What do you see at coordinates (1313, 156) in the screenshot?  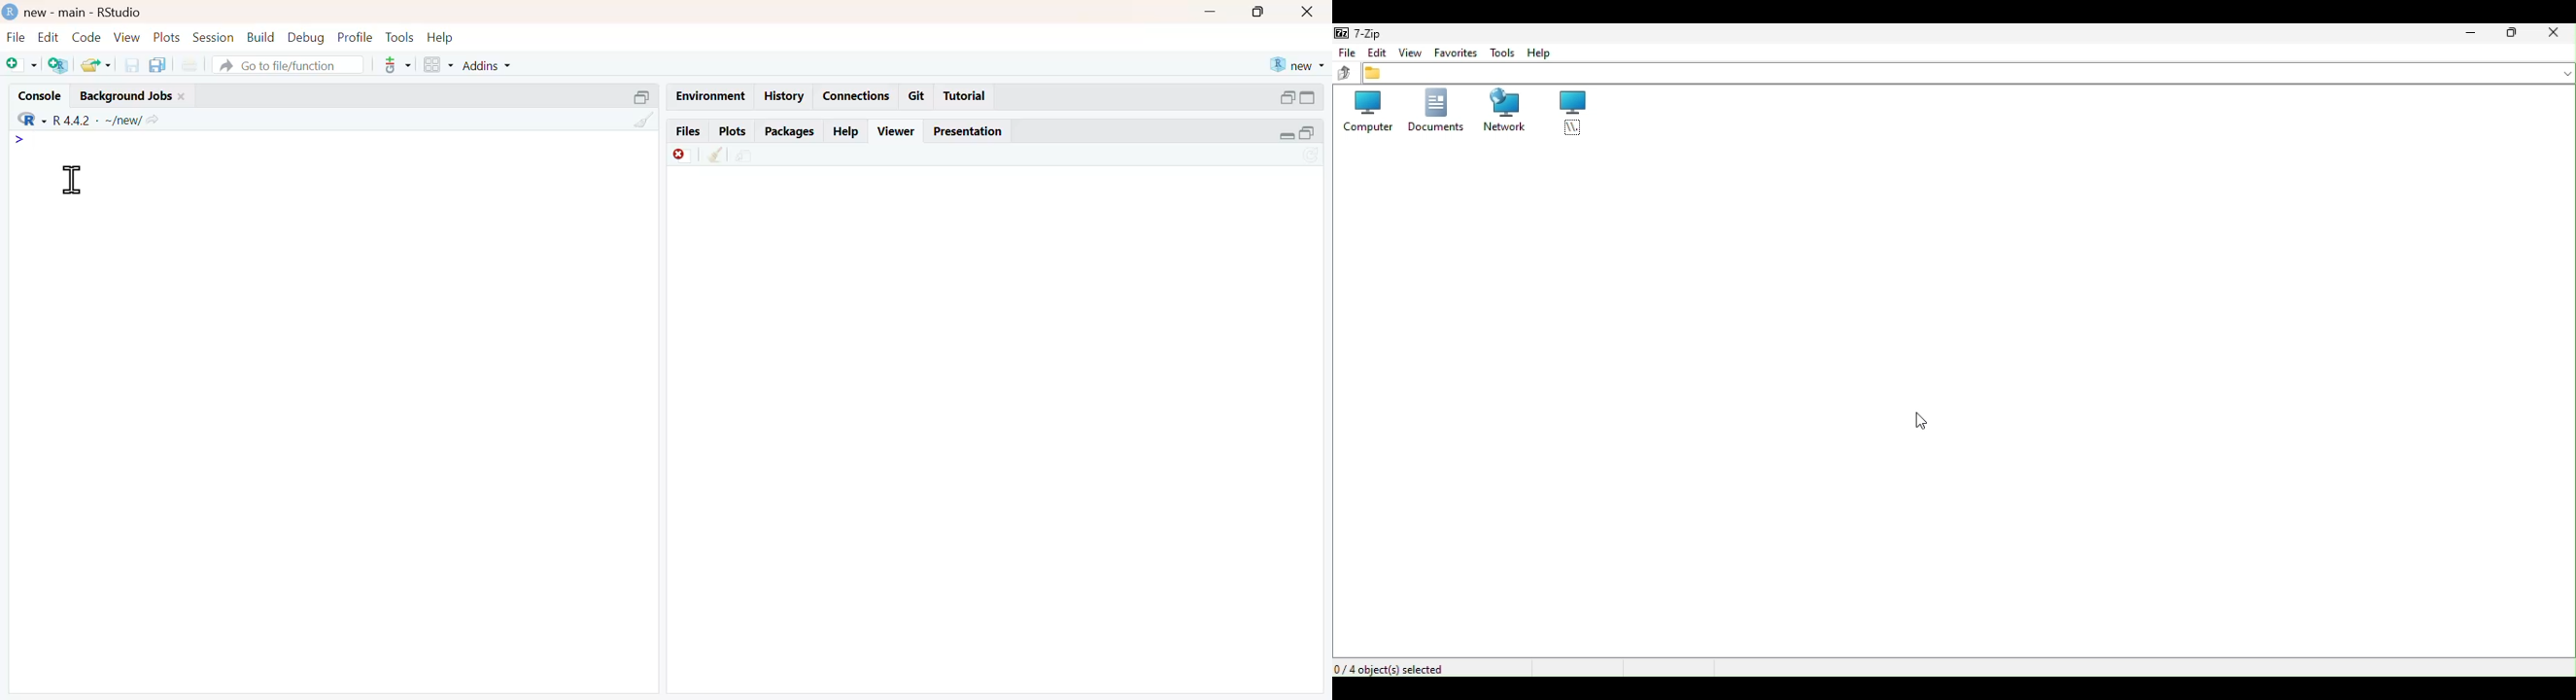 I see `refresh current plot` at bounding box center [1313, 156].